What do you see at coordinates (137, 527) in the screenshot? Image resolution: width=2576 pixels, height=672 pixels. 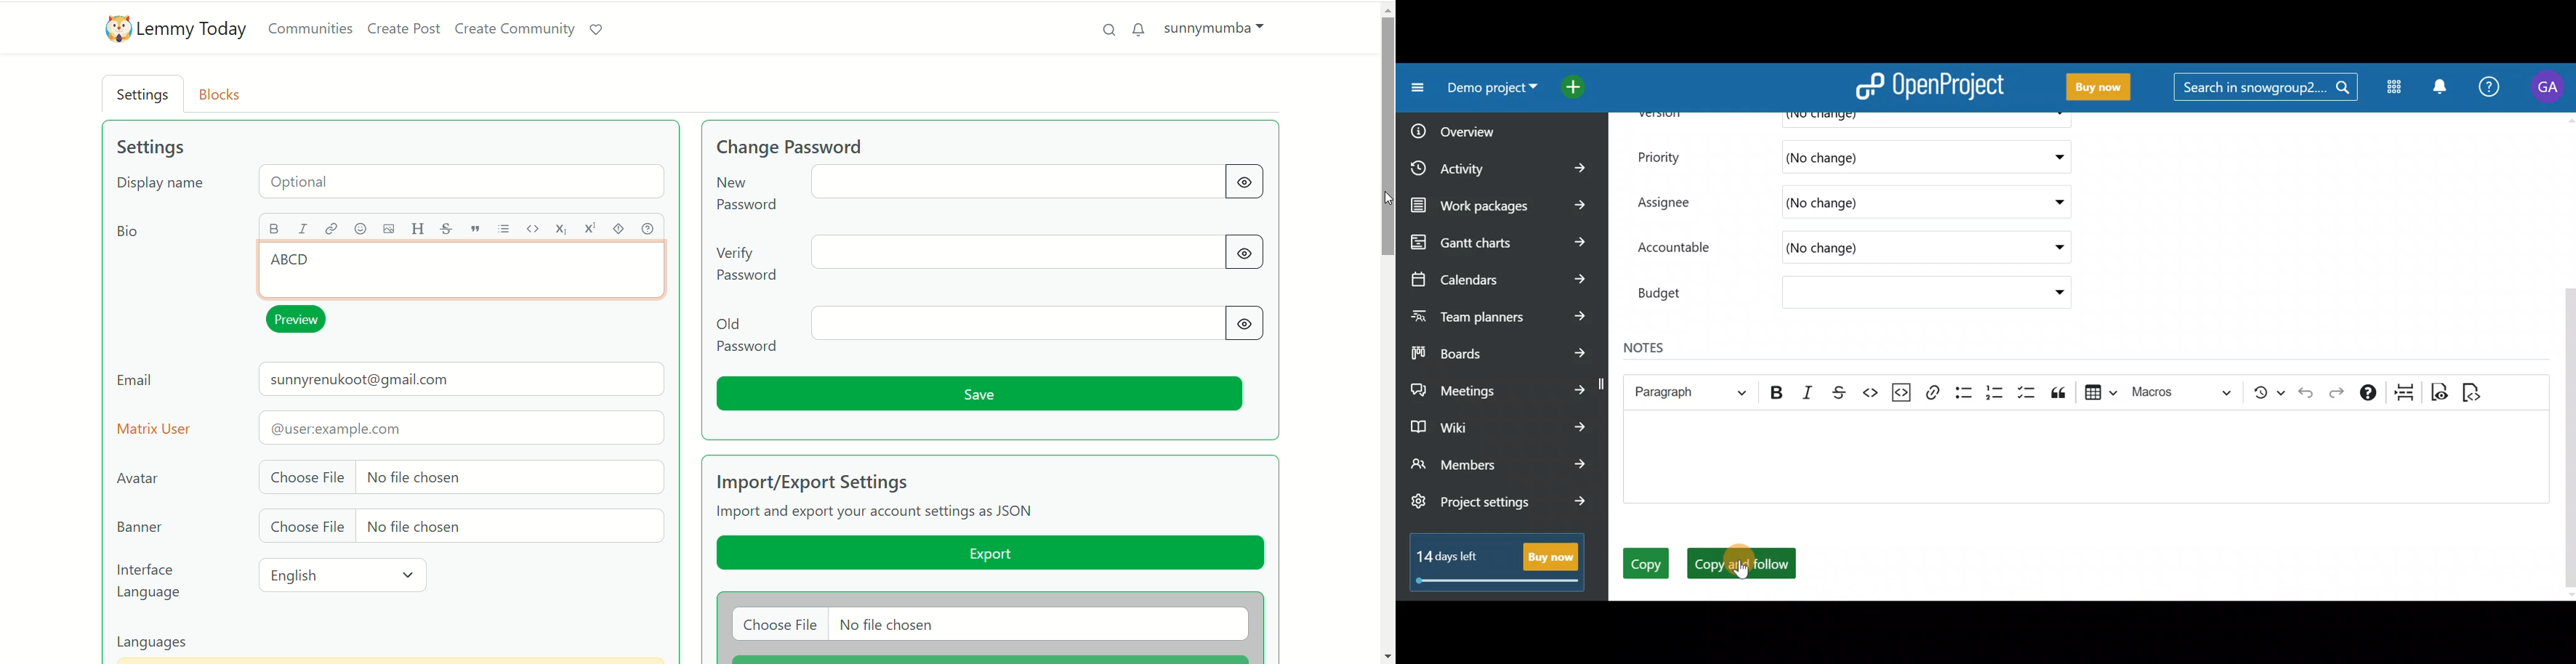 I see `banner` at bounding box center [137, 527].